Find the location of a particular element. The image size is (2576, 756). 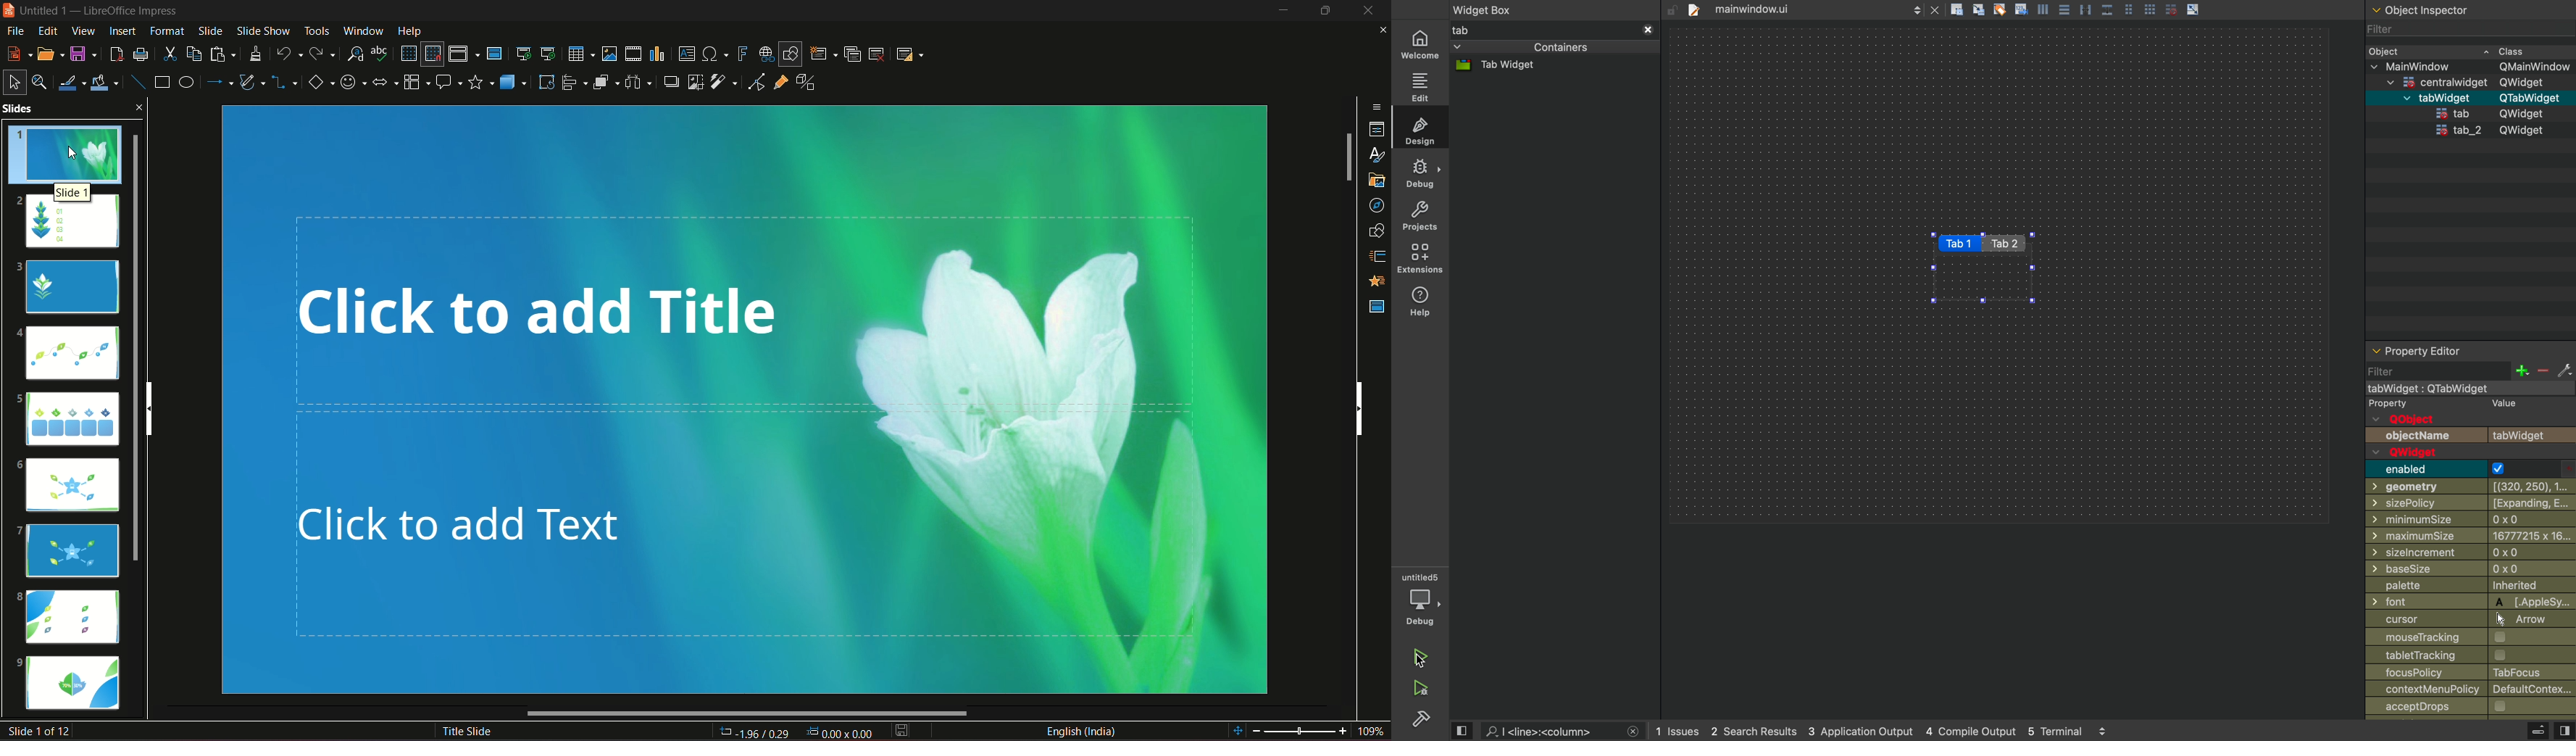

clone formatting is located at coordinates (257, 54).